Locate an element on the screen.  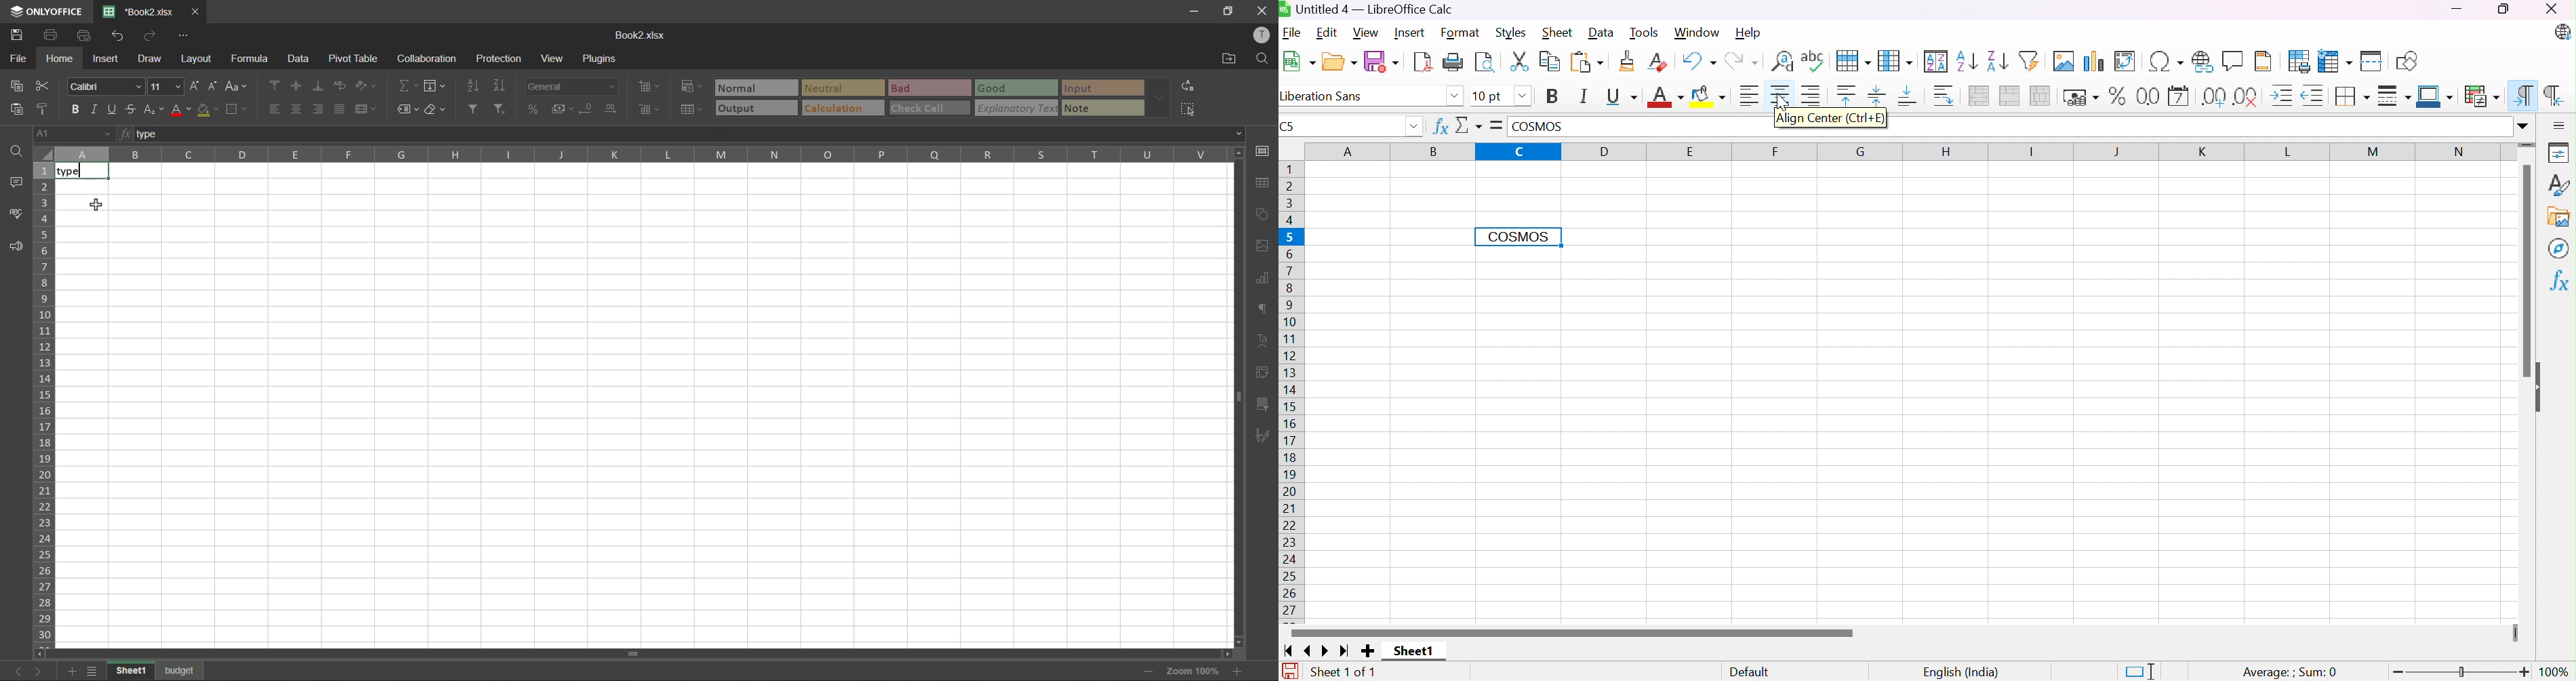
Scroll to Next Sheet is located at coordinates (1326, 651).